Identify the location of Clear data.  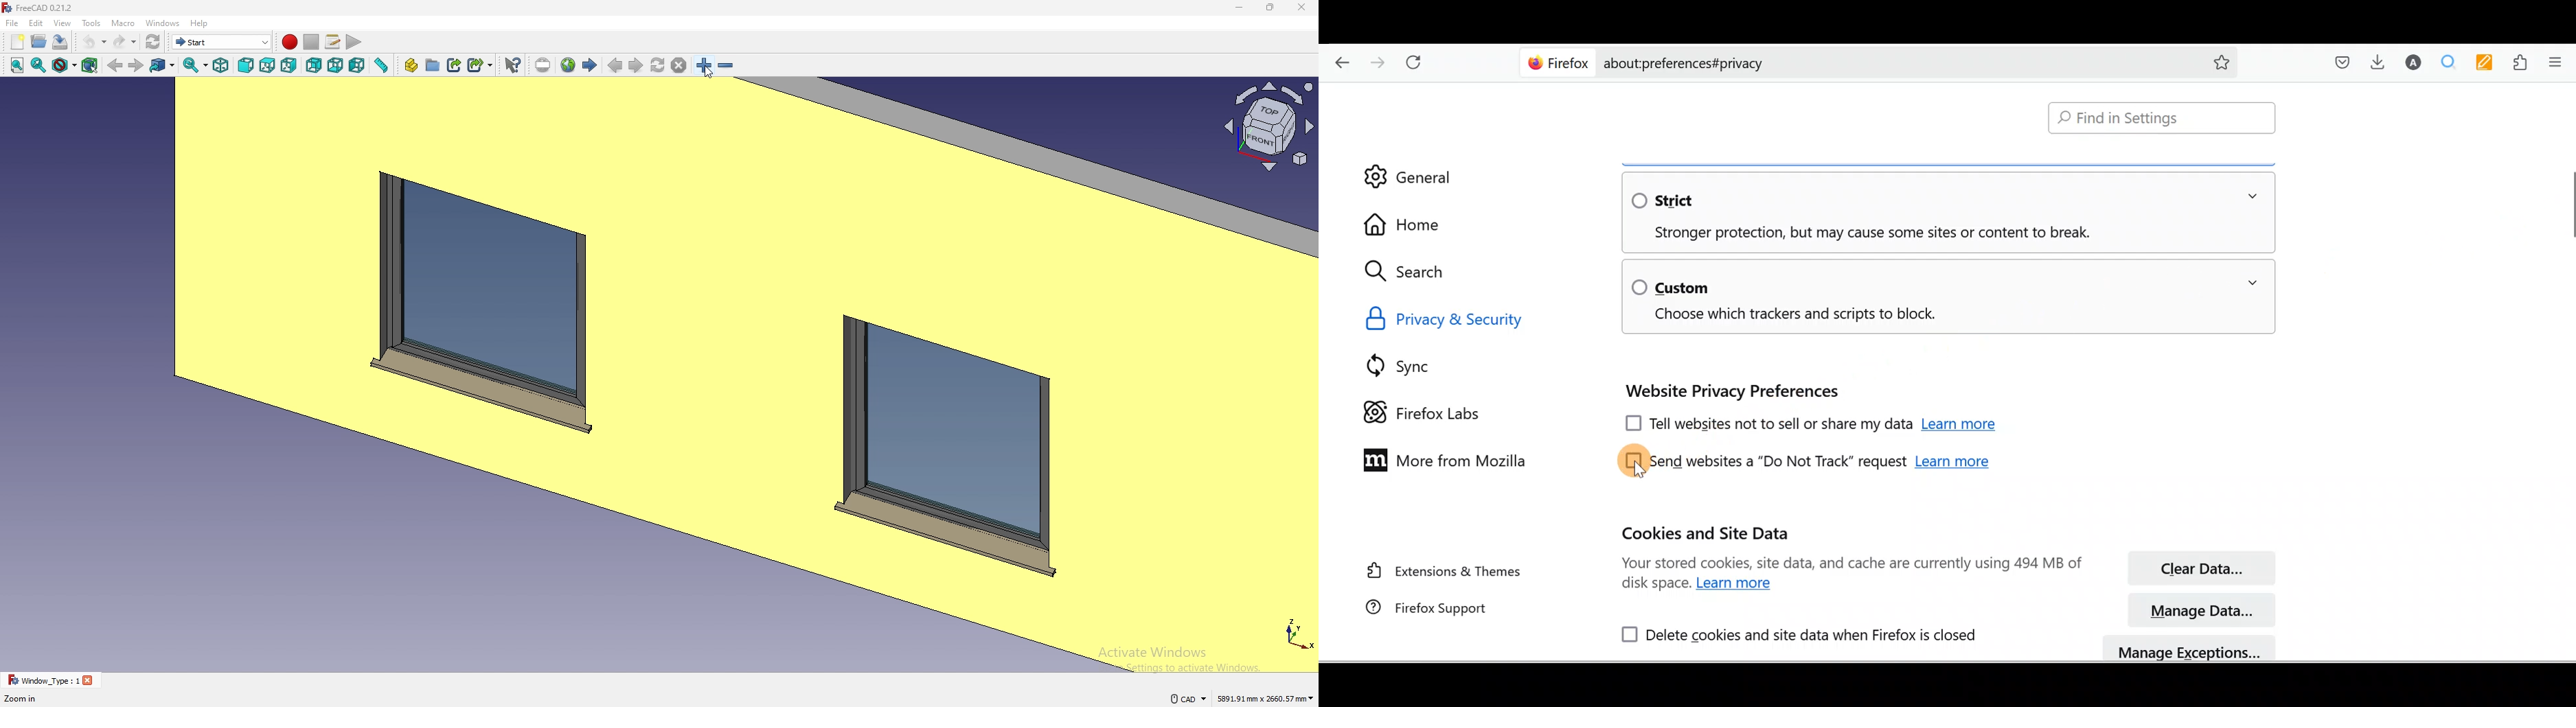
(2200, 568).